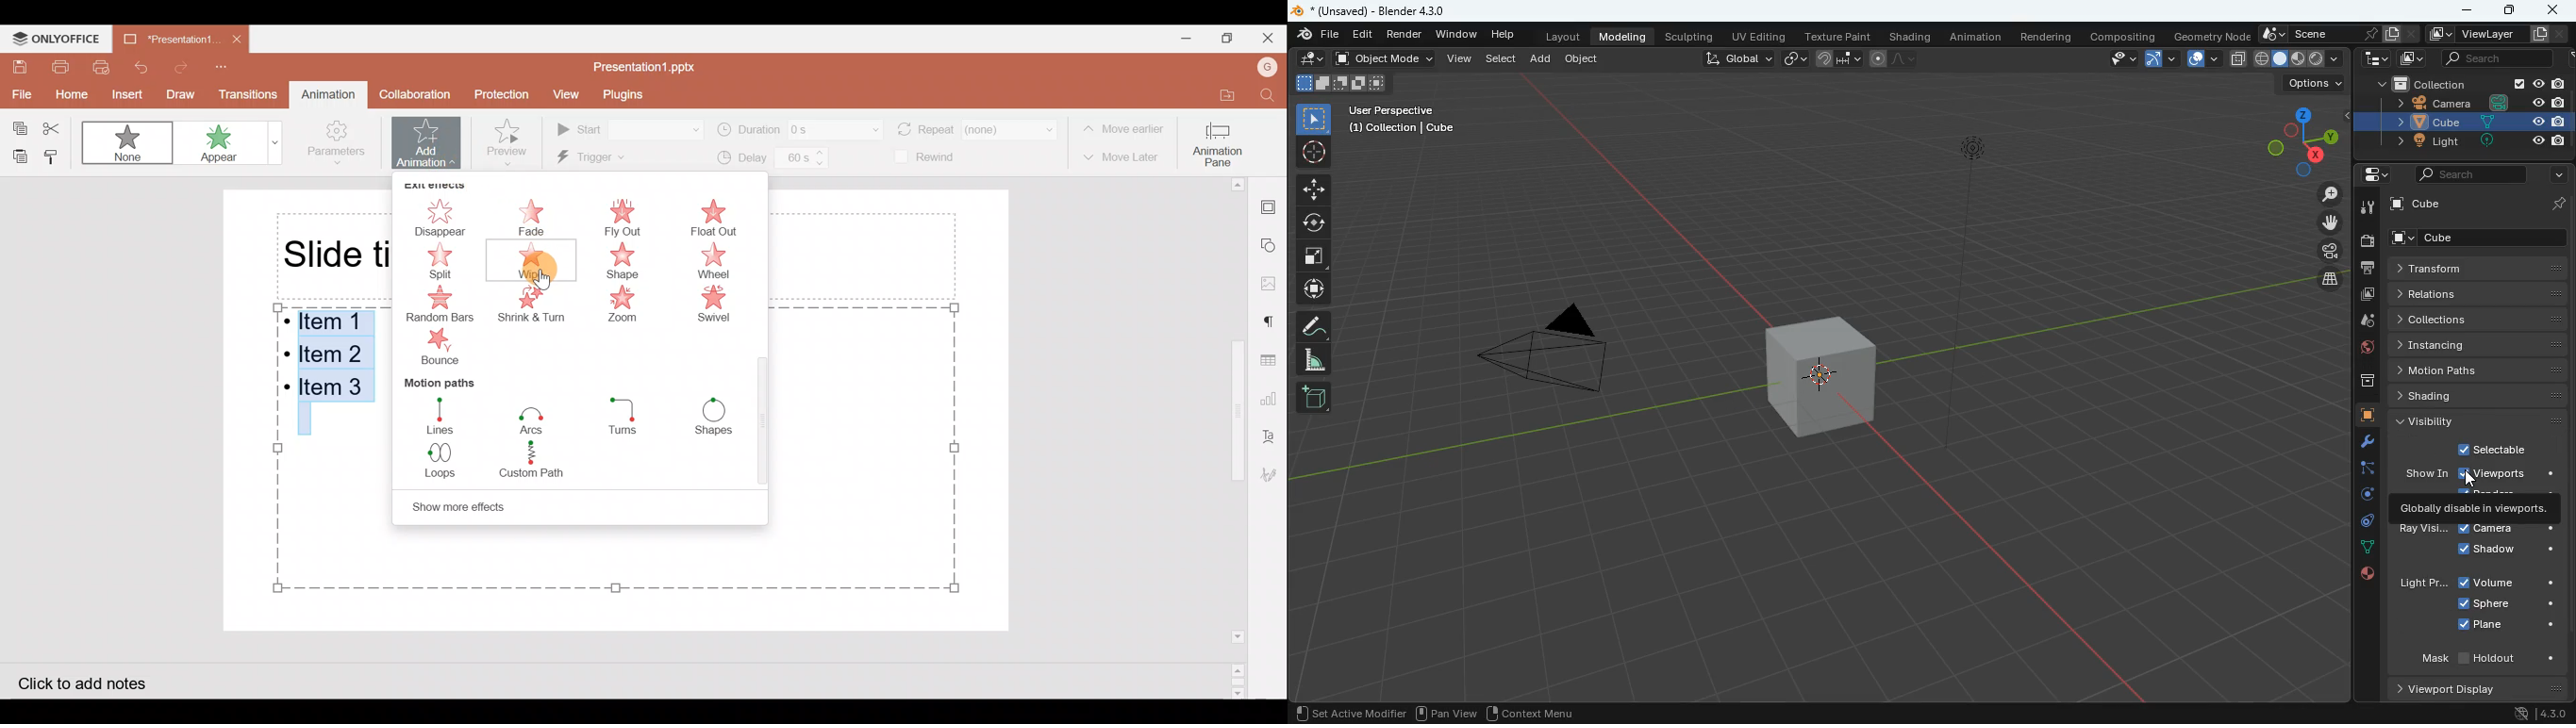  What do you see at coordinates (1314, 326) in the screenshot?
I see `draw` at bounding box center [1314, 326].